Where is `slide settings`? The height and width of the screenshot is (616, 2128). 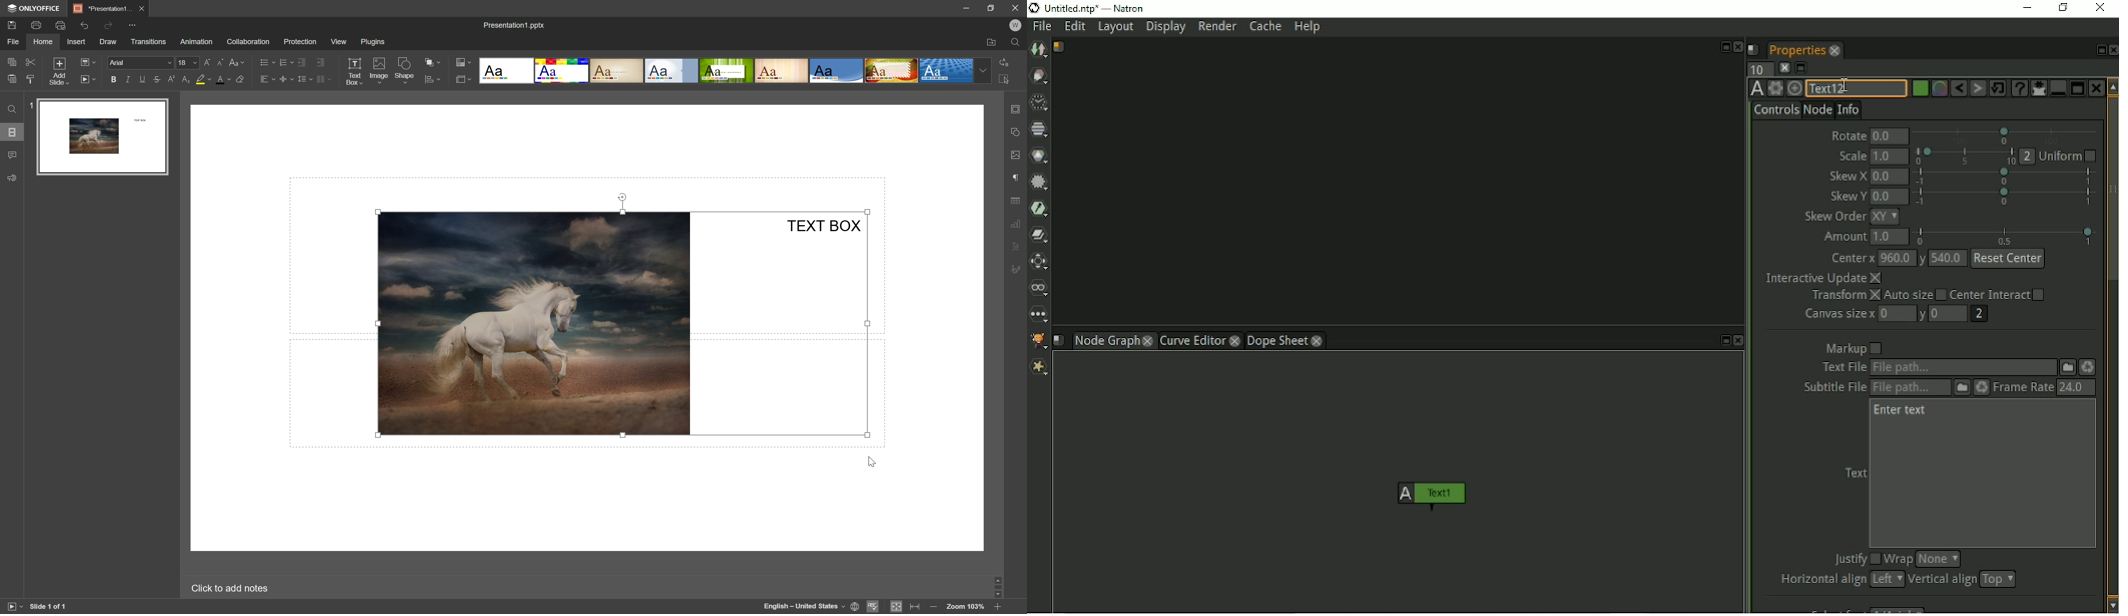 slide settings is located at coordinates (1017, 110).